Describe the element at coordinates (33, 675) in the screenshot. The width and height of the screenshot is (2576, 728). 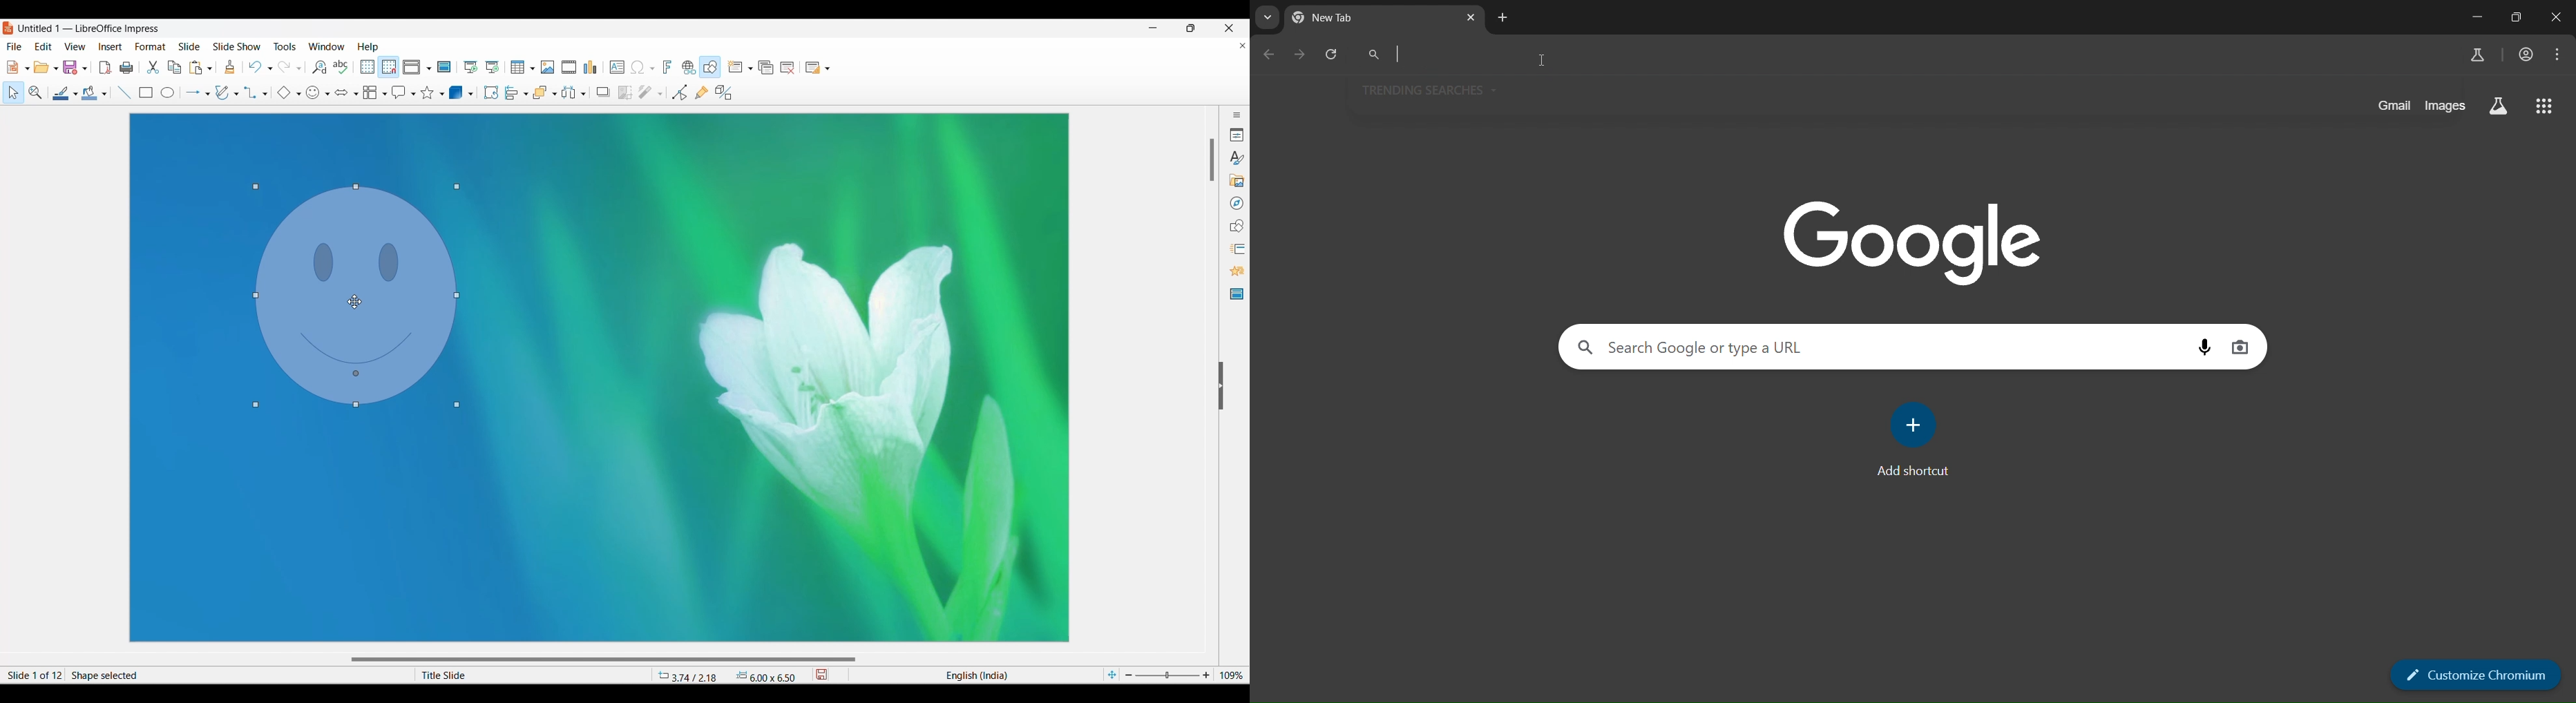
I see `Slide 1 of 12` at that location.